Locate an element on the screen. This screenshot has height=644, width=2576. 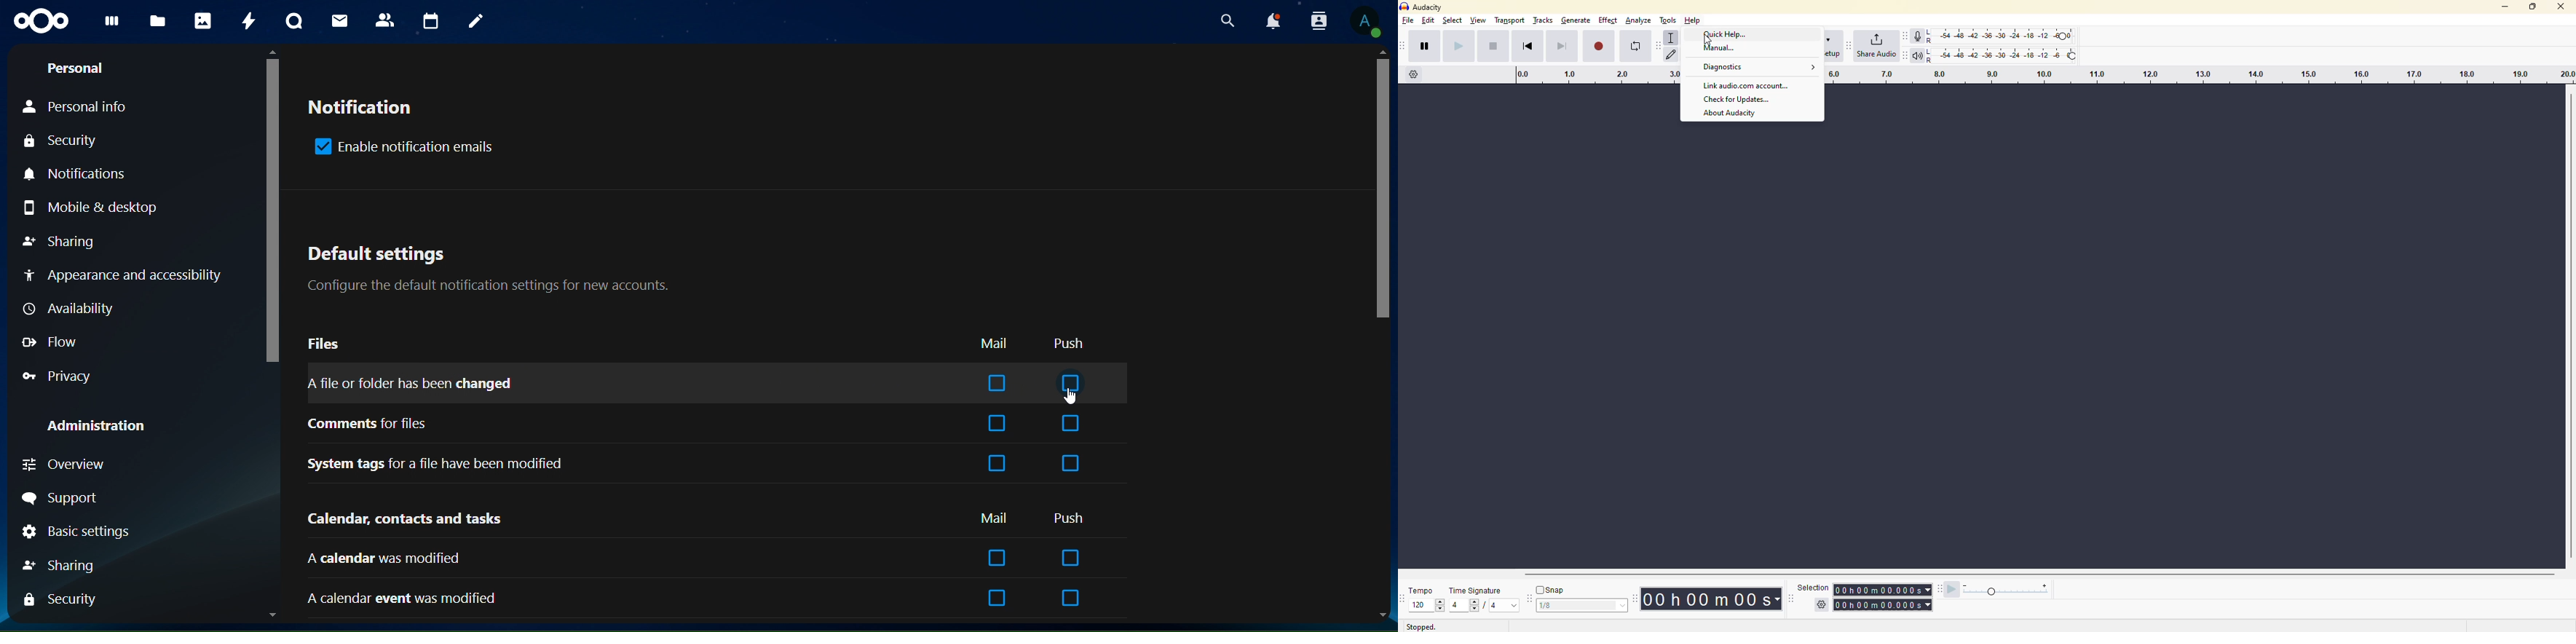
play is located at coordinates (1459, 45).